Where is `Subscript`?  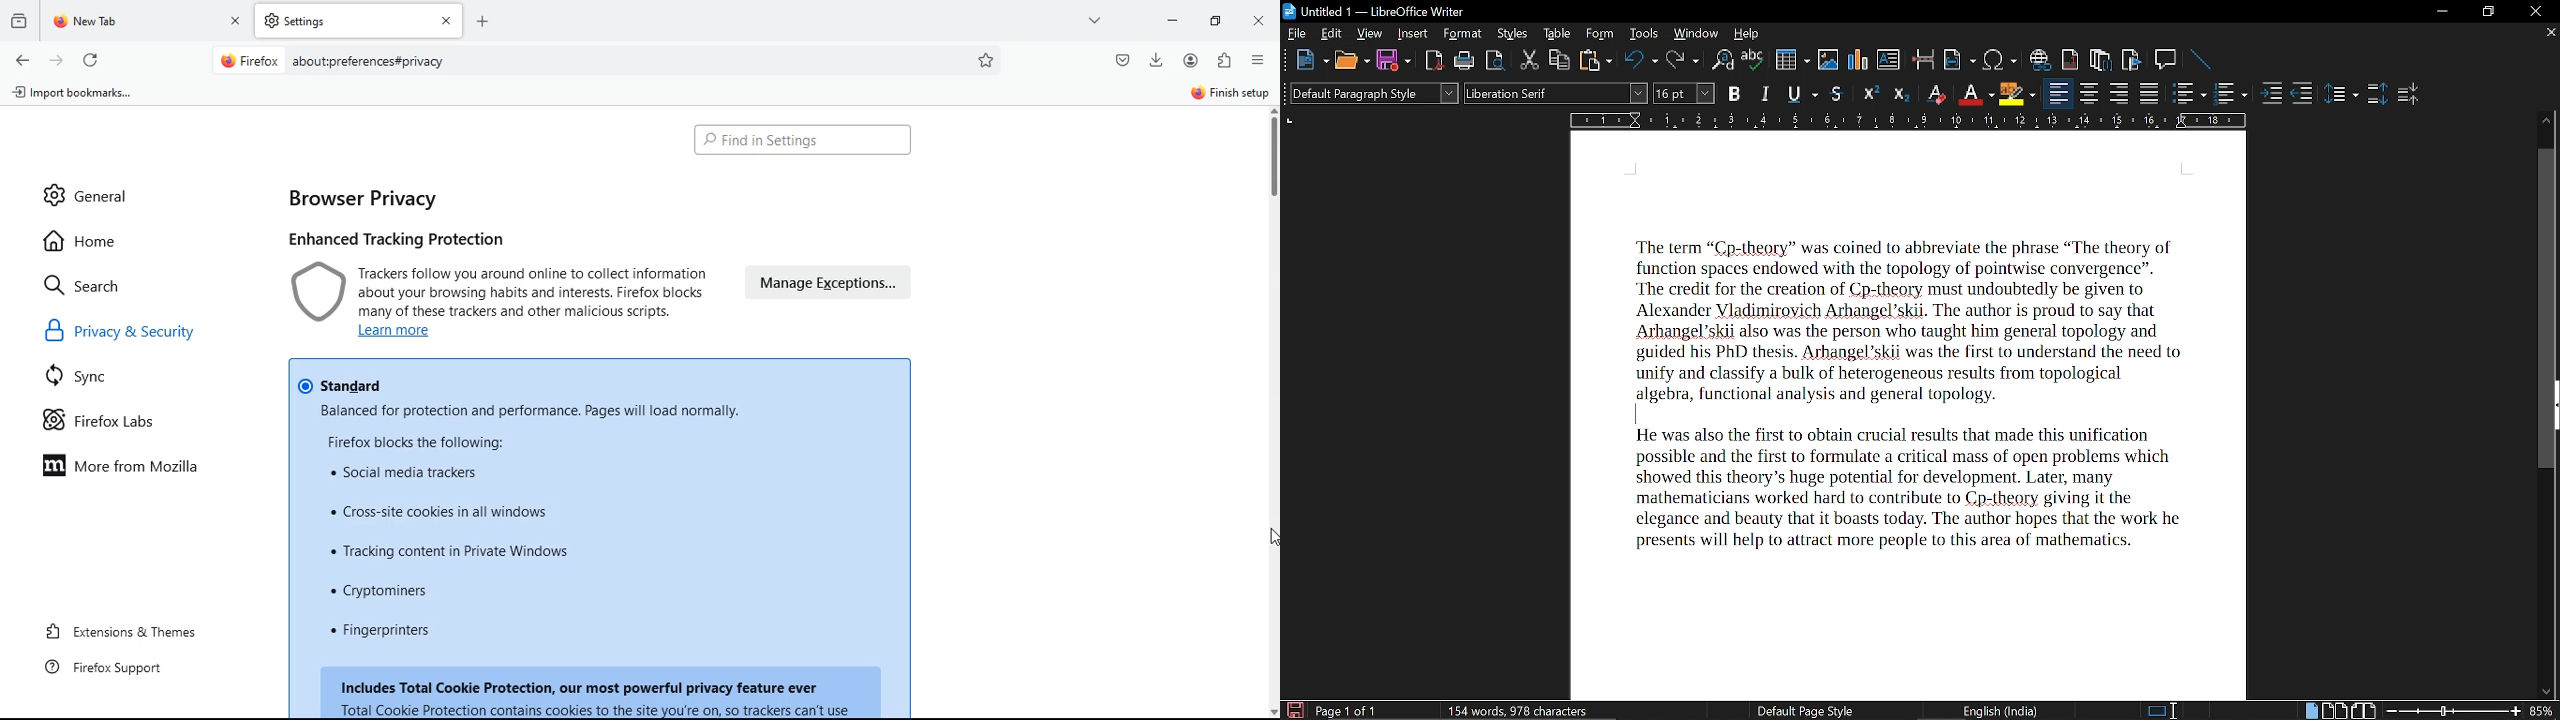
Subscript is located at coordinates (1900, 93).